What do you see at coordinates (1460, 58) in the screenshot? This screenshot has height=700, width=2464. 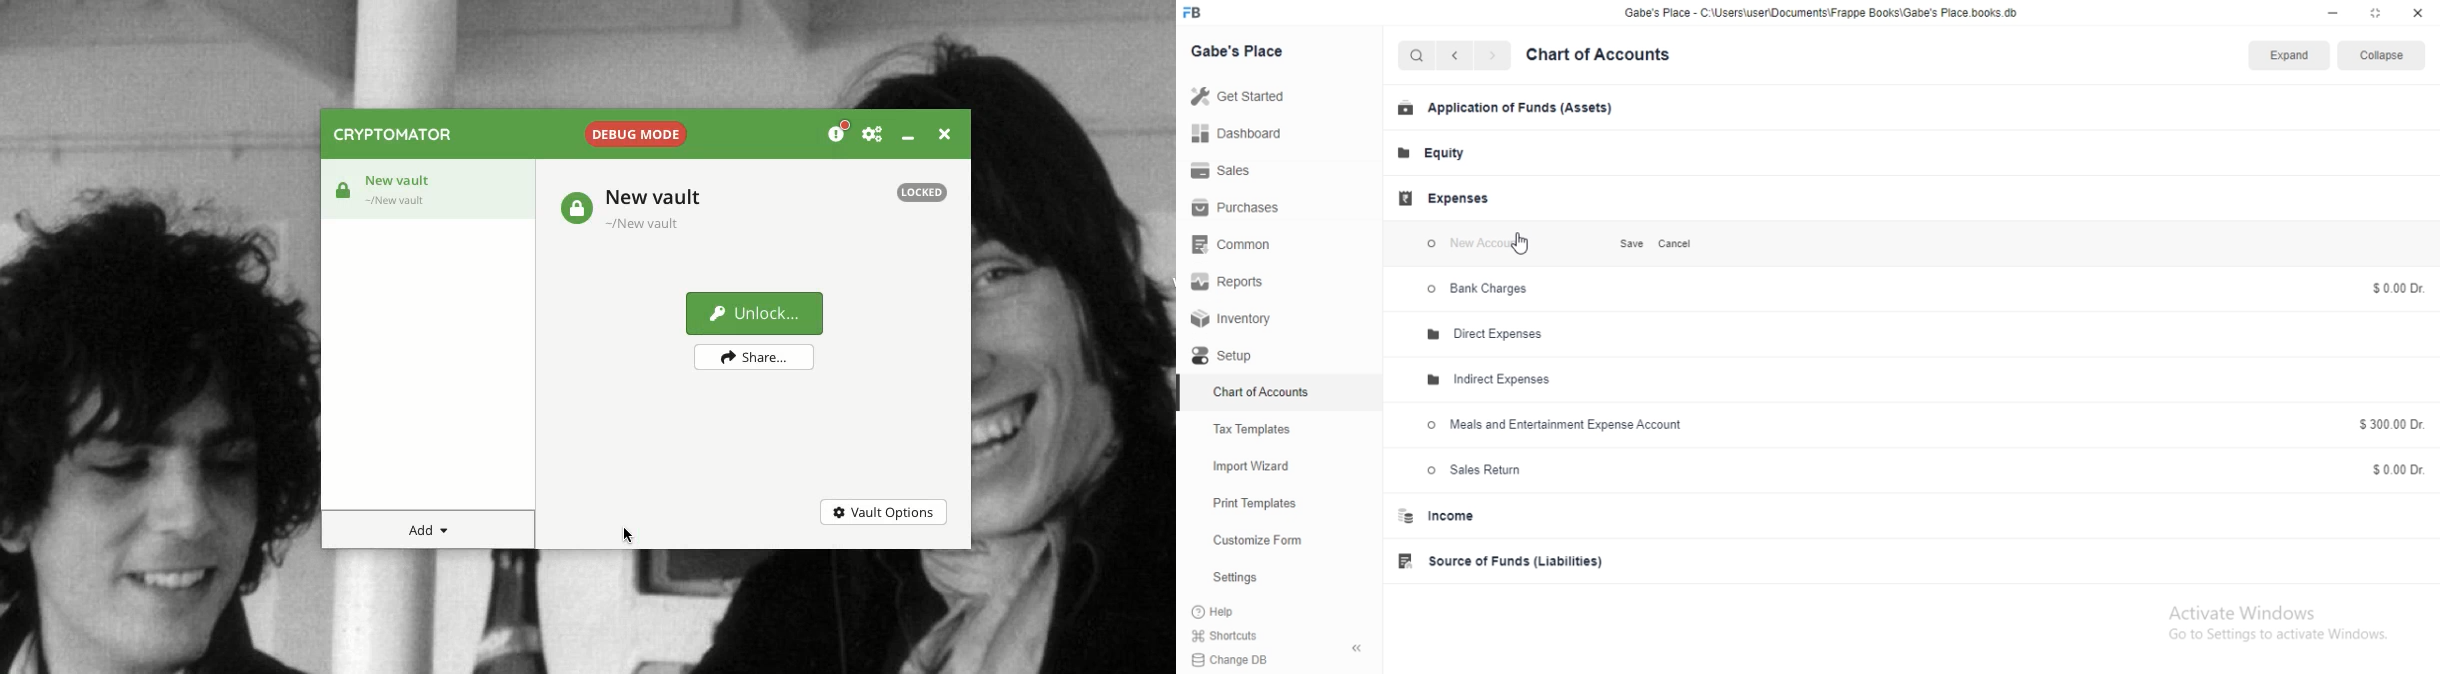 I see `back` at bounding box center [1460, 58].